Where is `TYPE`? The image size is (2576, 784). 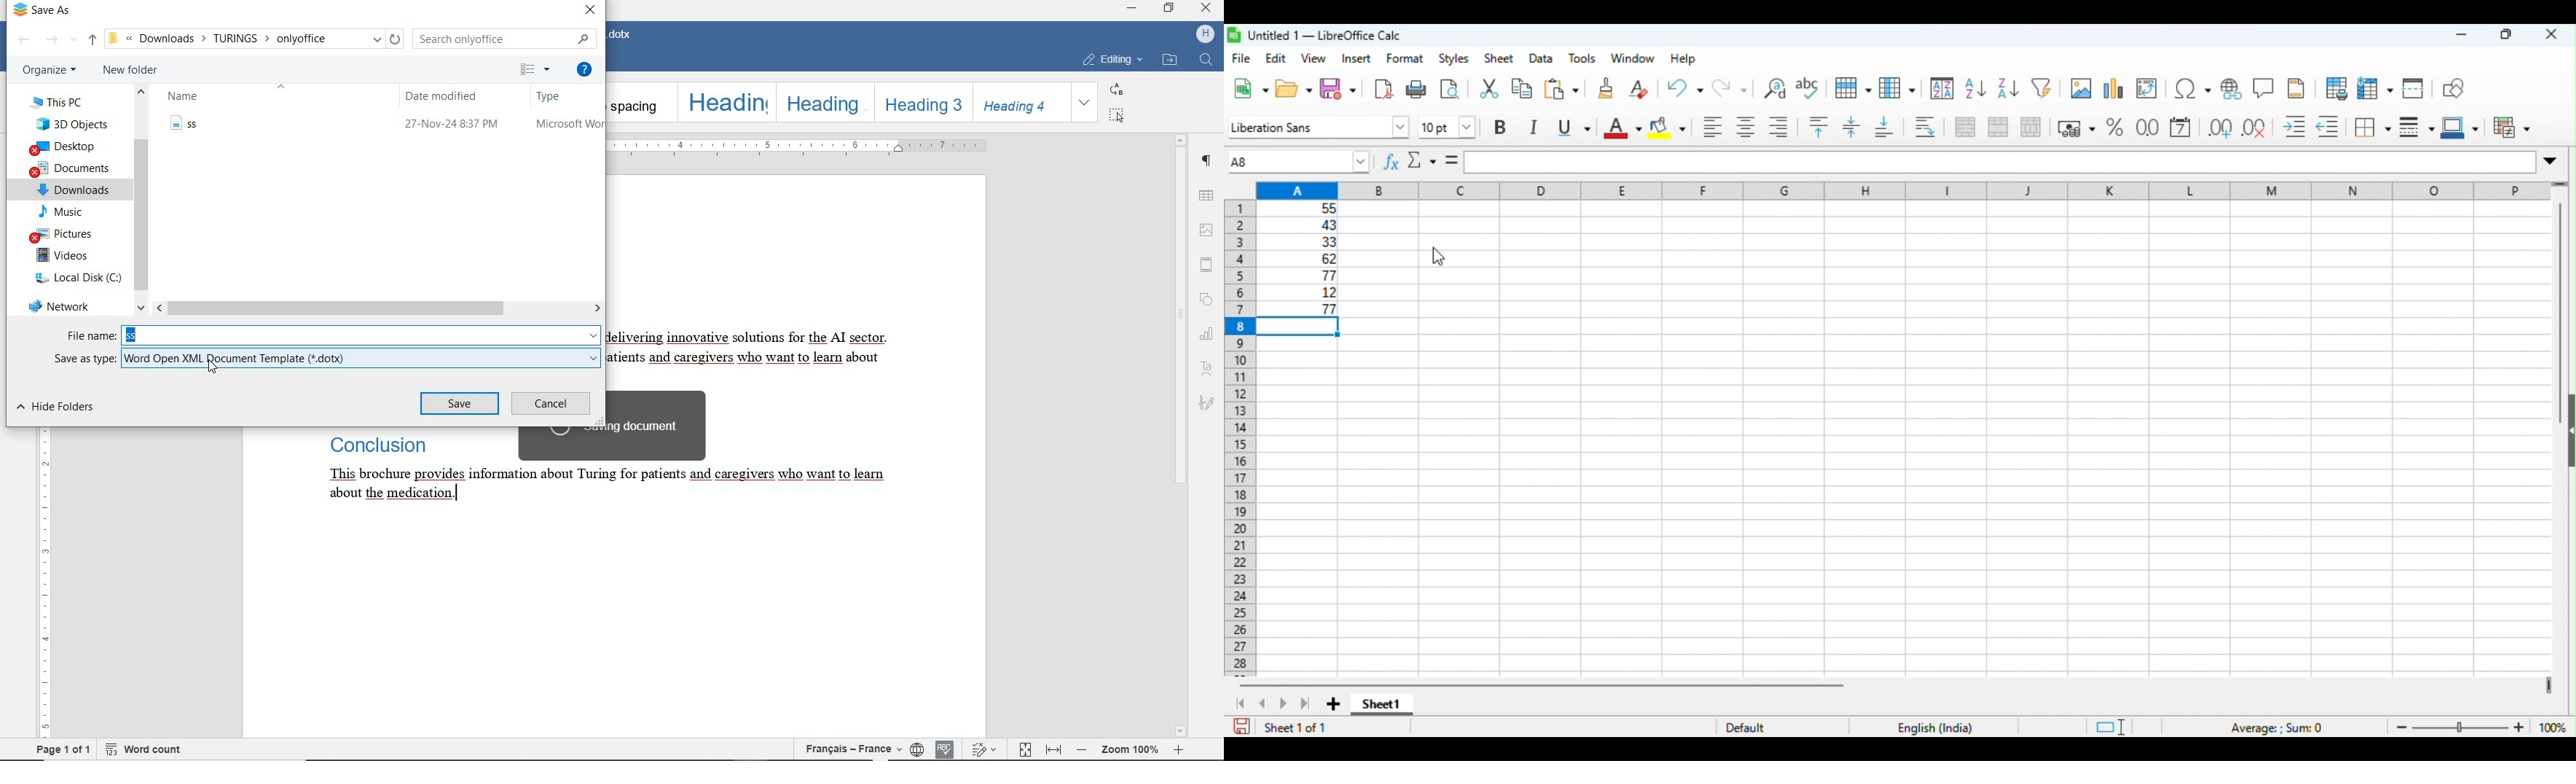
TYPE is located at coordinates (566, 97).